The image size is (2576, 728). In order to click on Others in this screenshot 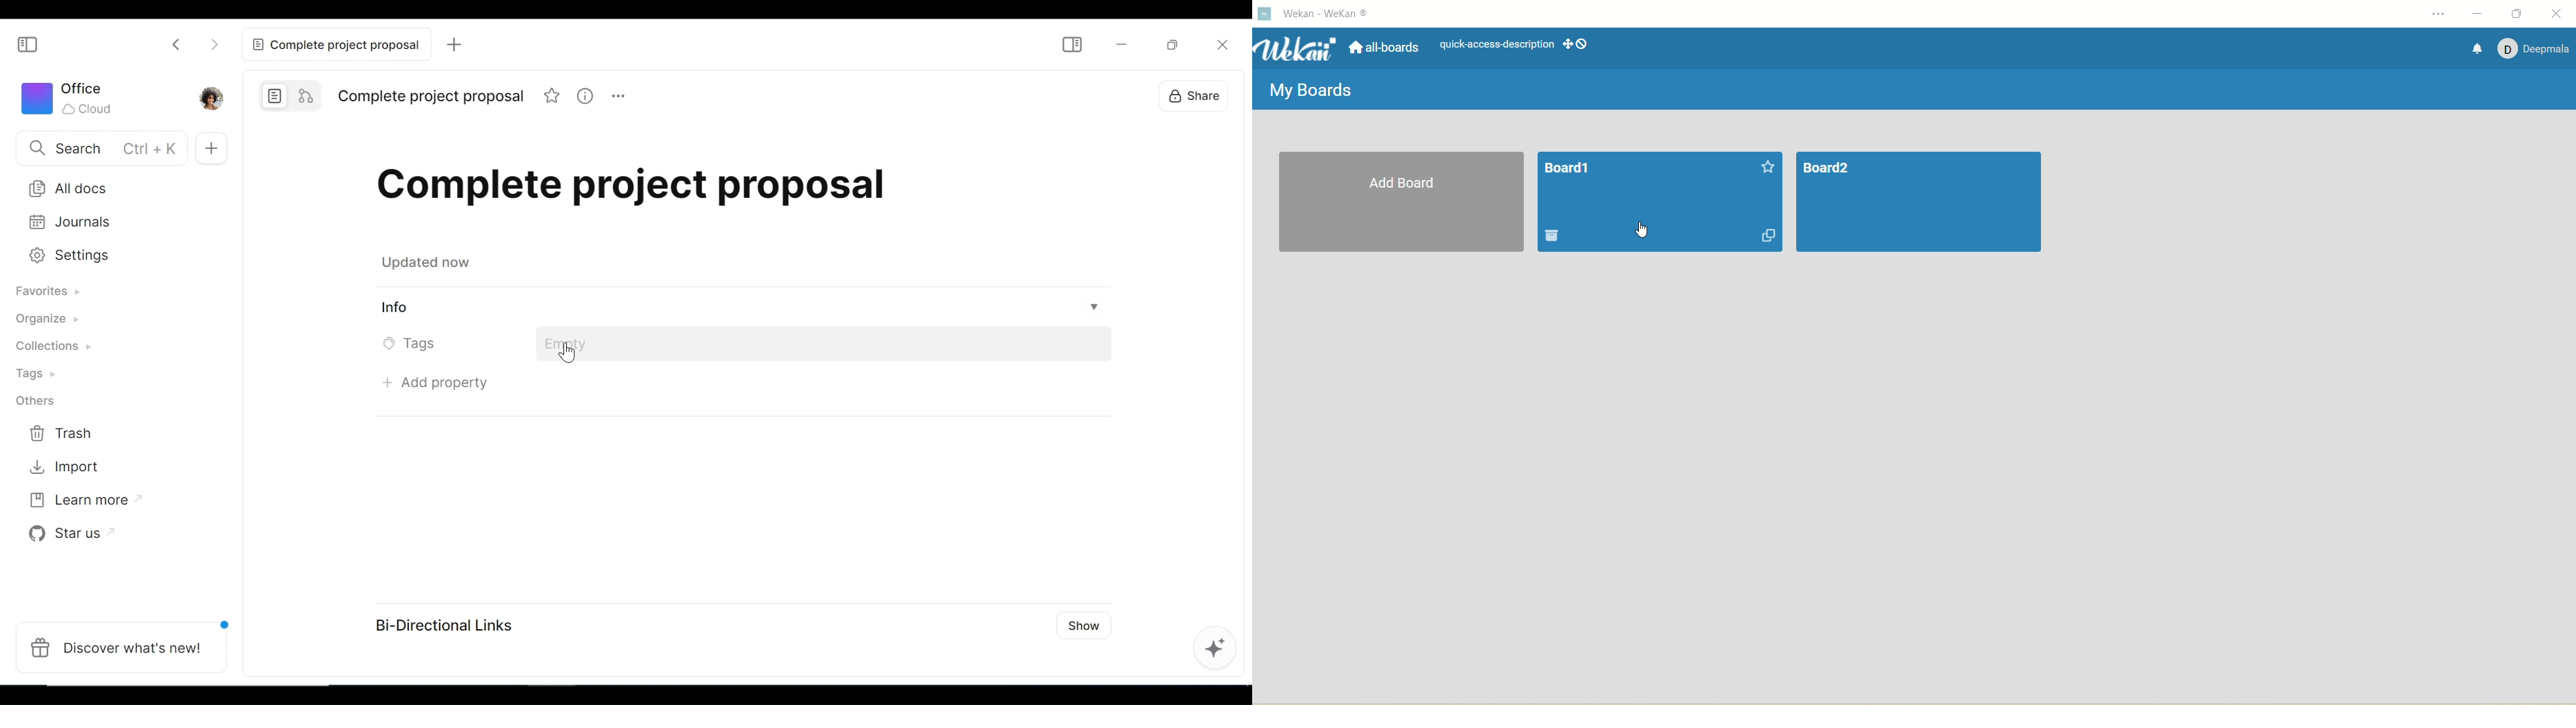, I will do `click(35, 400)`.